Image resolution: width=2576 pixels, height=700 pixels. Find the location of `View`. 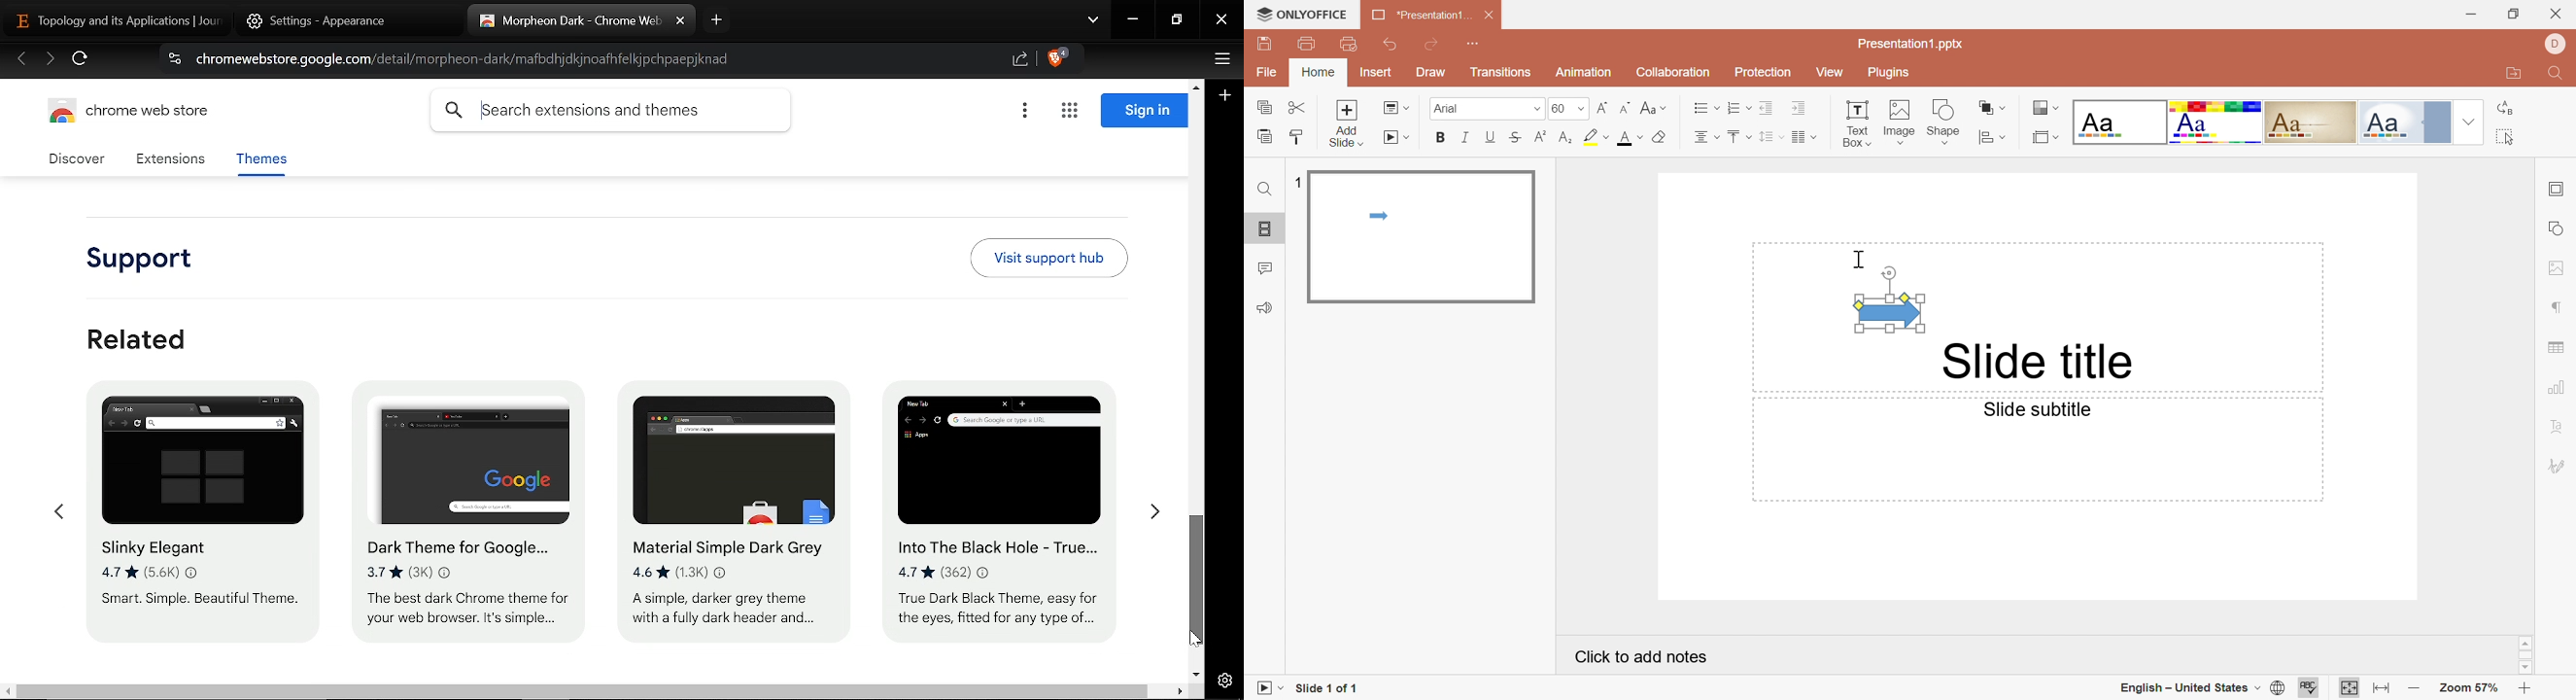

View is located at coordinates (1830, 73).